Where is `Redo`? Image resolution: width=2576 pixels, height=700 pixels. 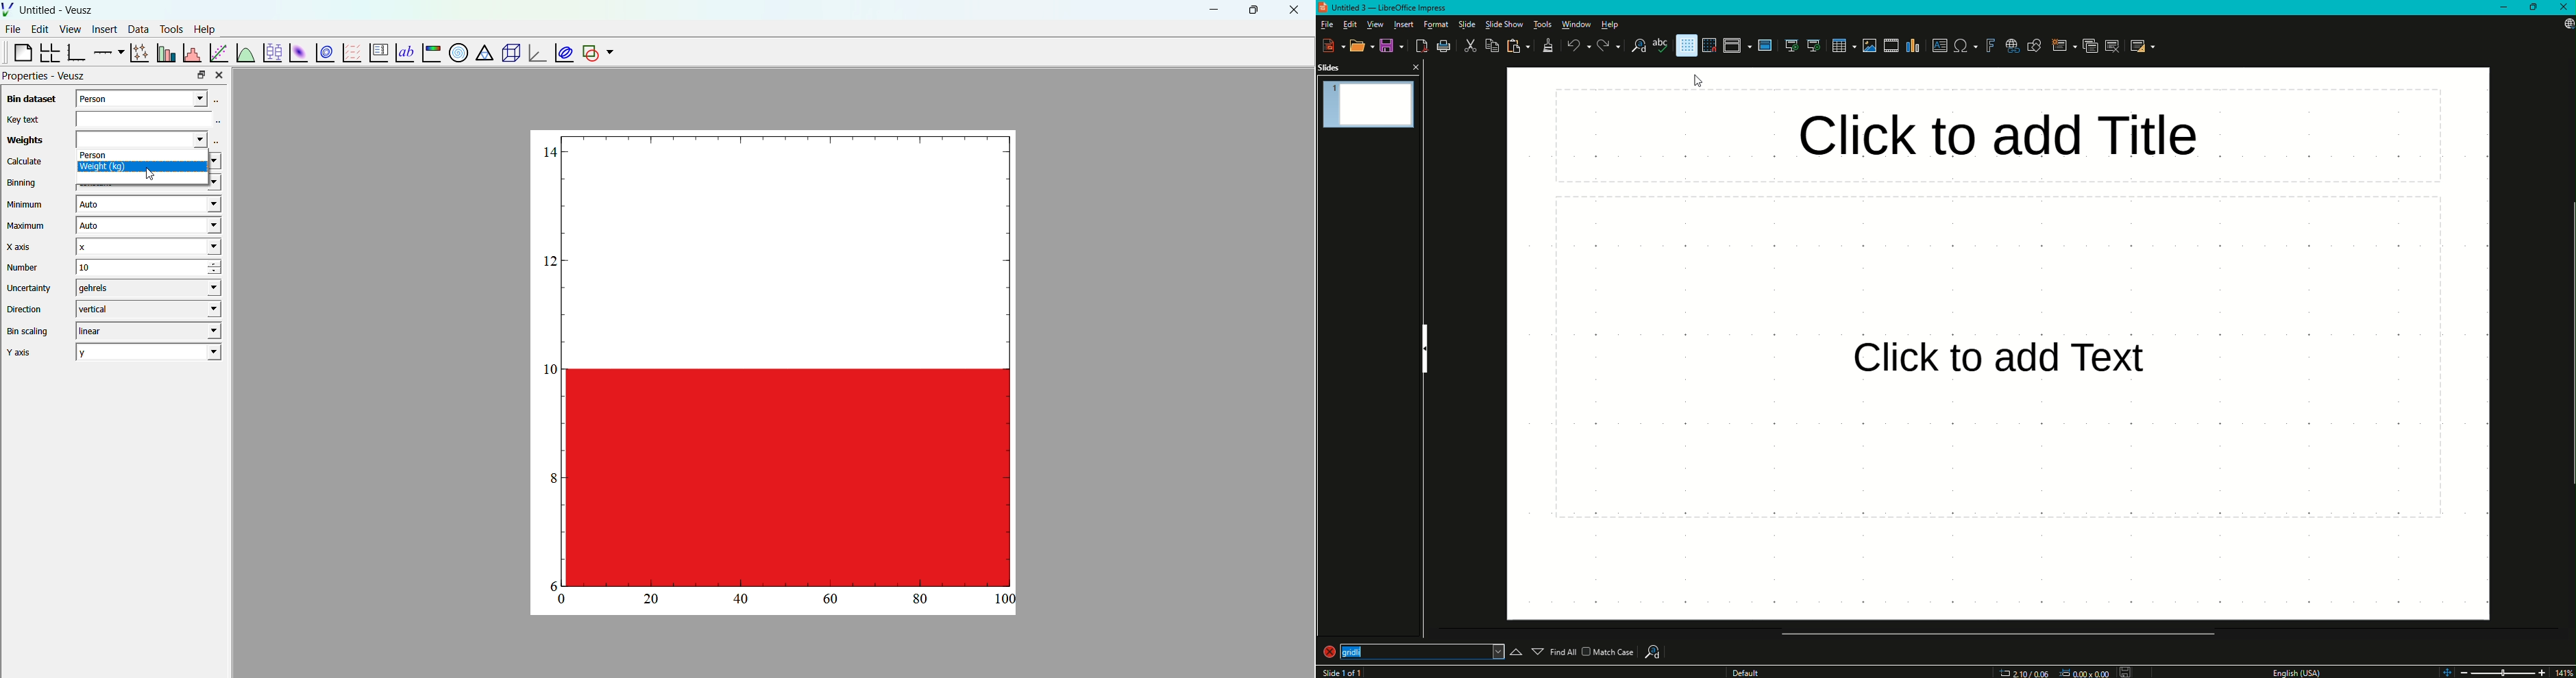
Redo is located at coordinates (1604, 47).